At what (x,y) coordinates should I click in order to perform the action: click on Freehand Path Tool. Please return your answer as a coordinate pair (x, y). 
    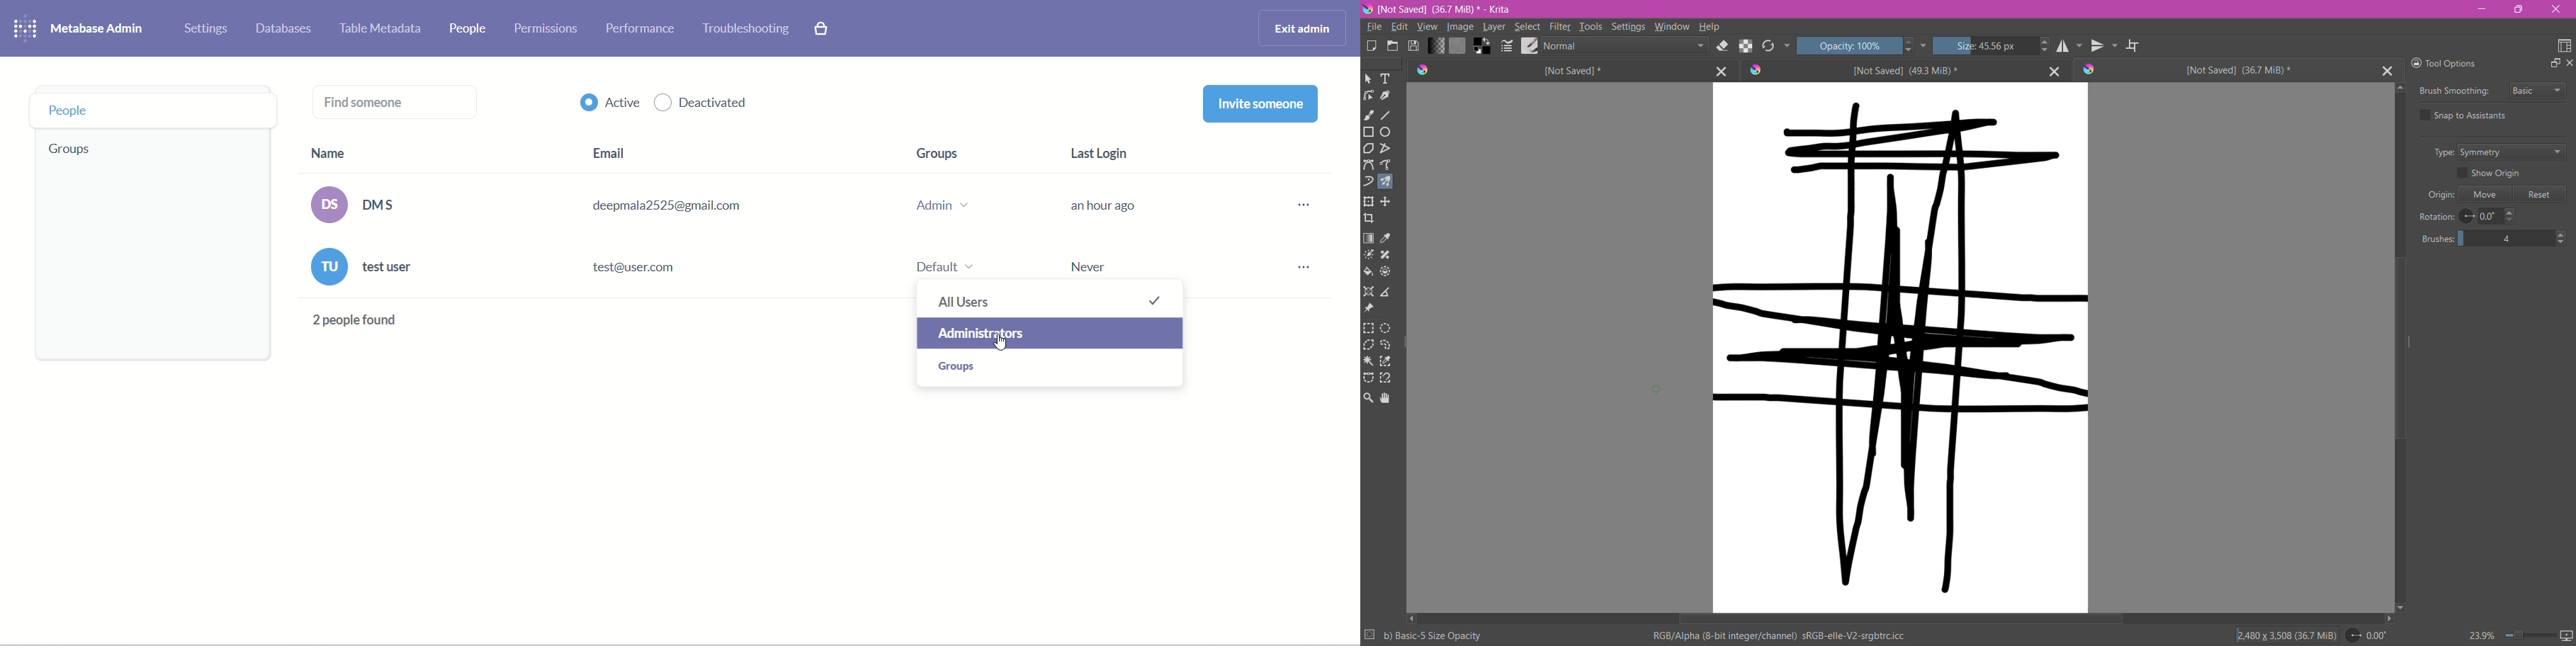
    Looking at the image, I should click on (1387, 164).